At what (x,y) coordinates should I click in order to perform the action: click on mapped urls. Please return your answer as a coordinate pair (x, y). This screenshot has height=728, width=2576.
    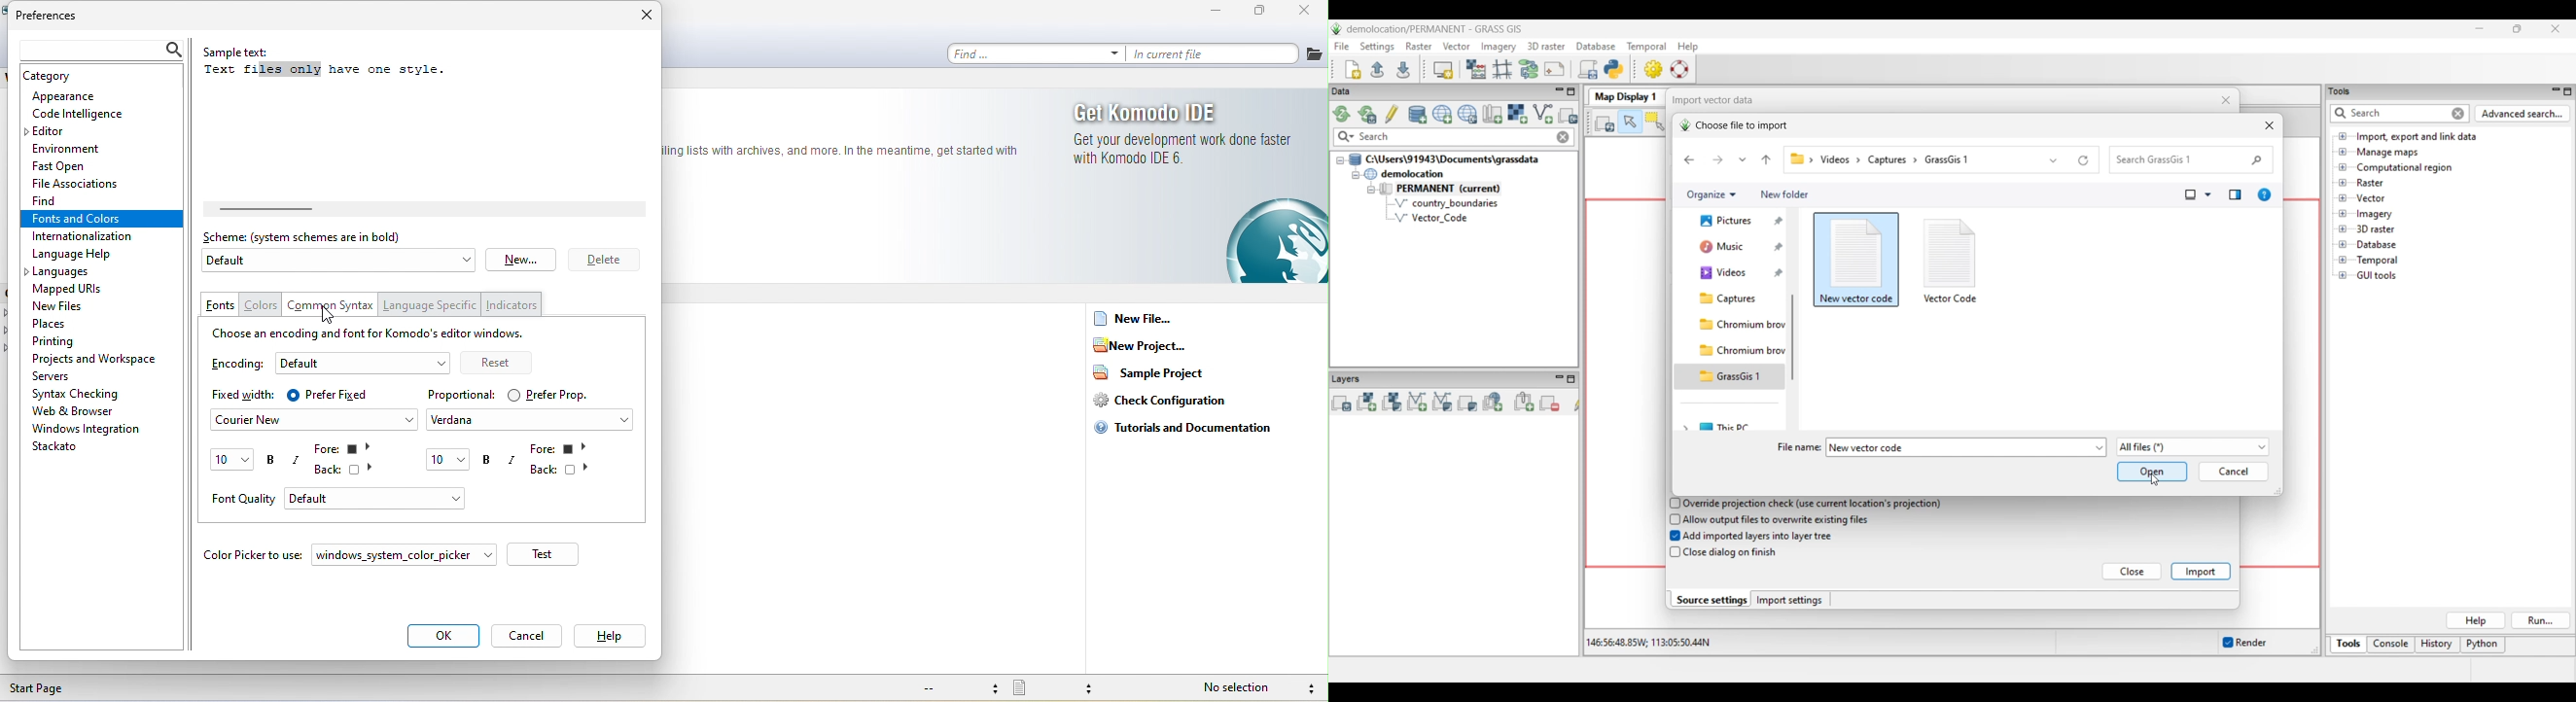
    Looking at the image, I should click on (74, 290).